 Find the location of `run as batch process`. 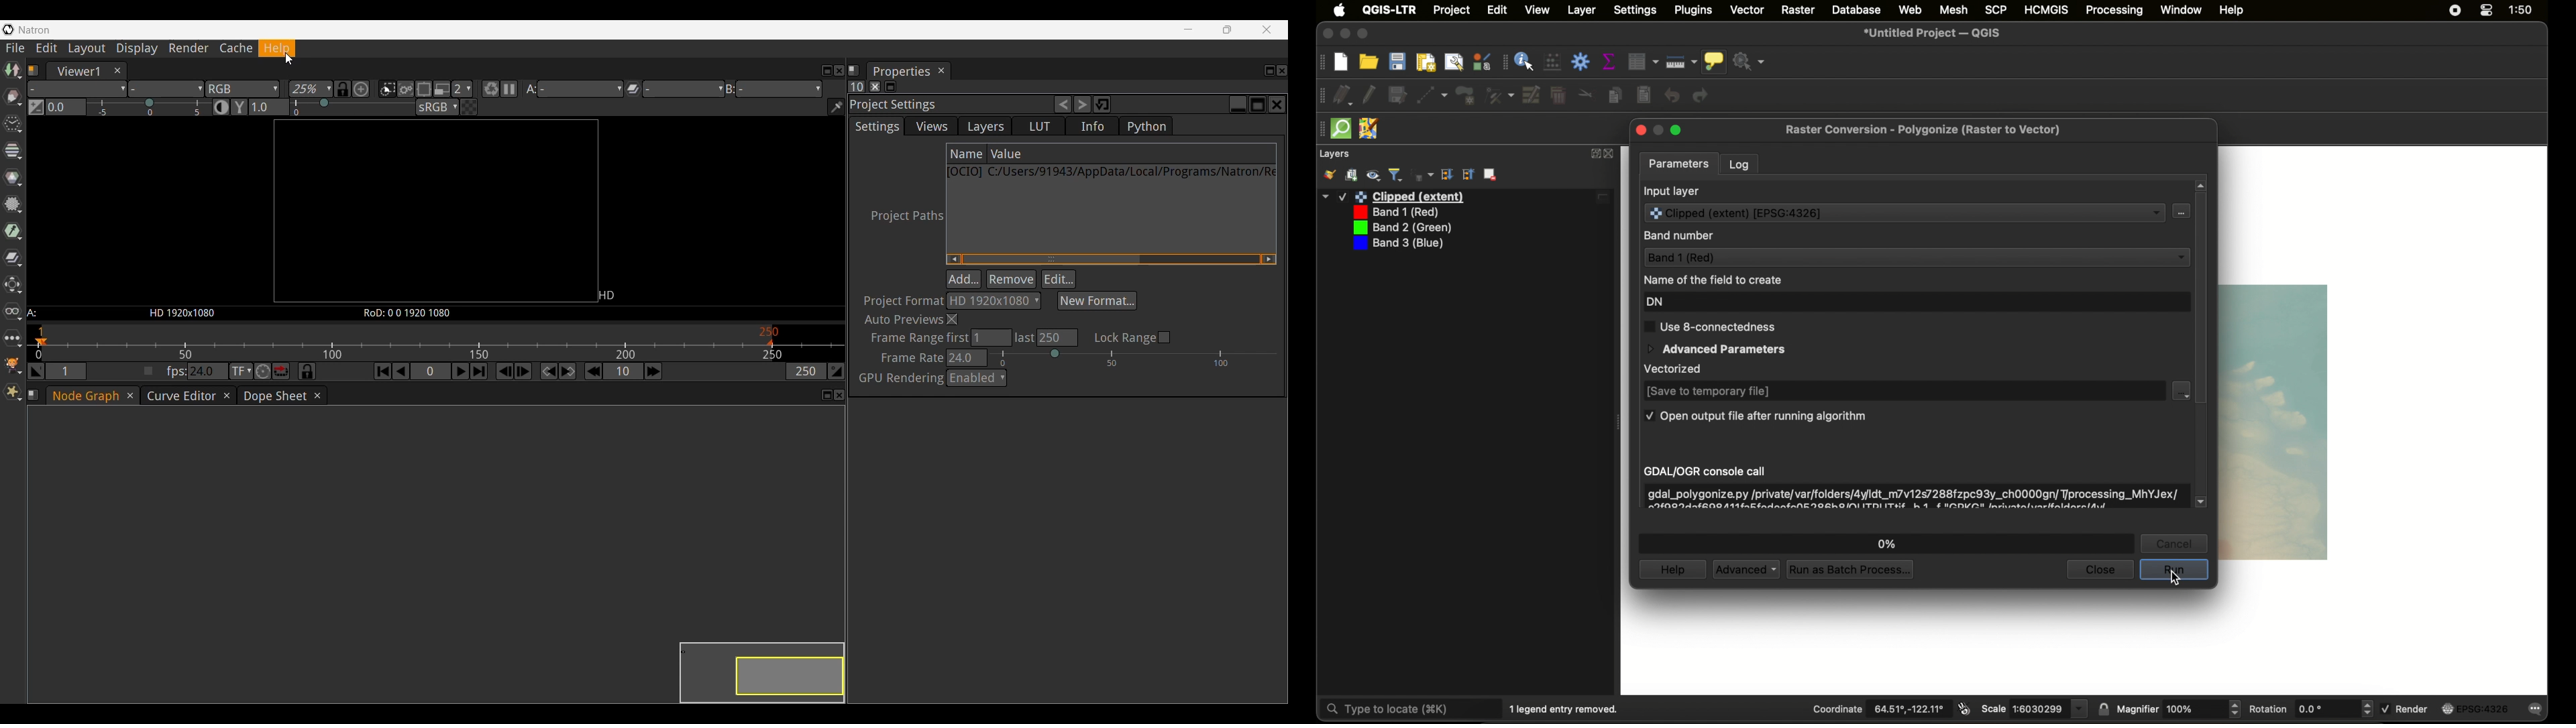

run as batch process is located at coordinates (1849, 568).